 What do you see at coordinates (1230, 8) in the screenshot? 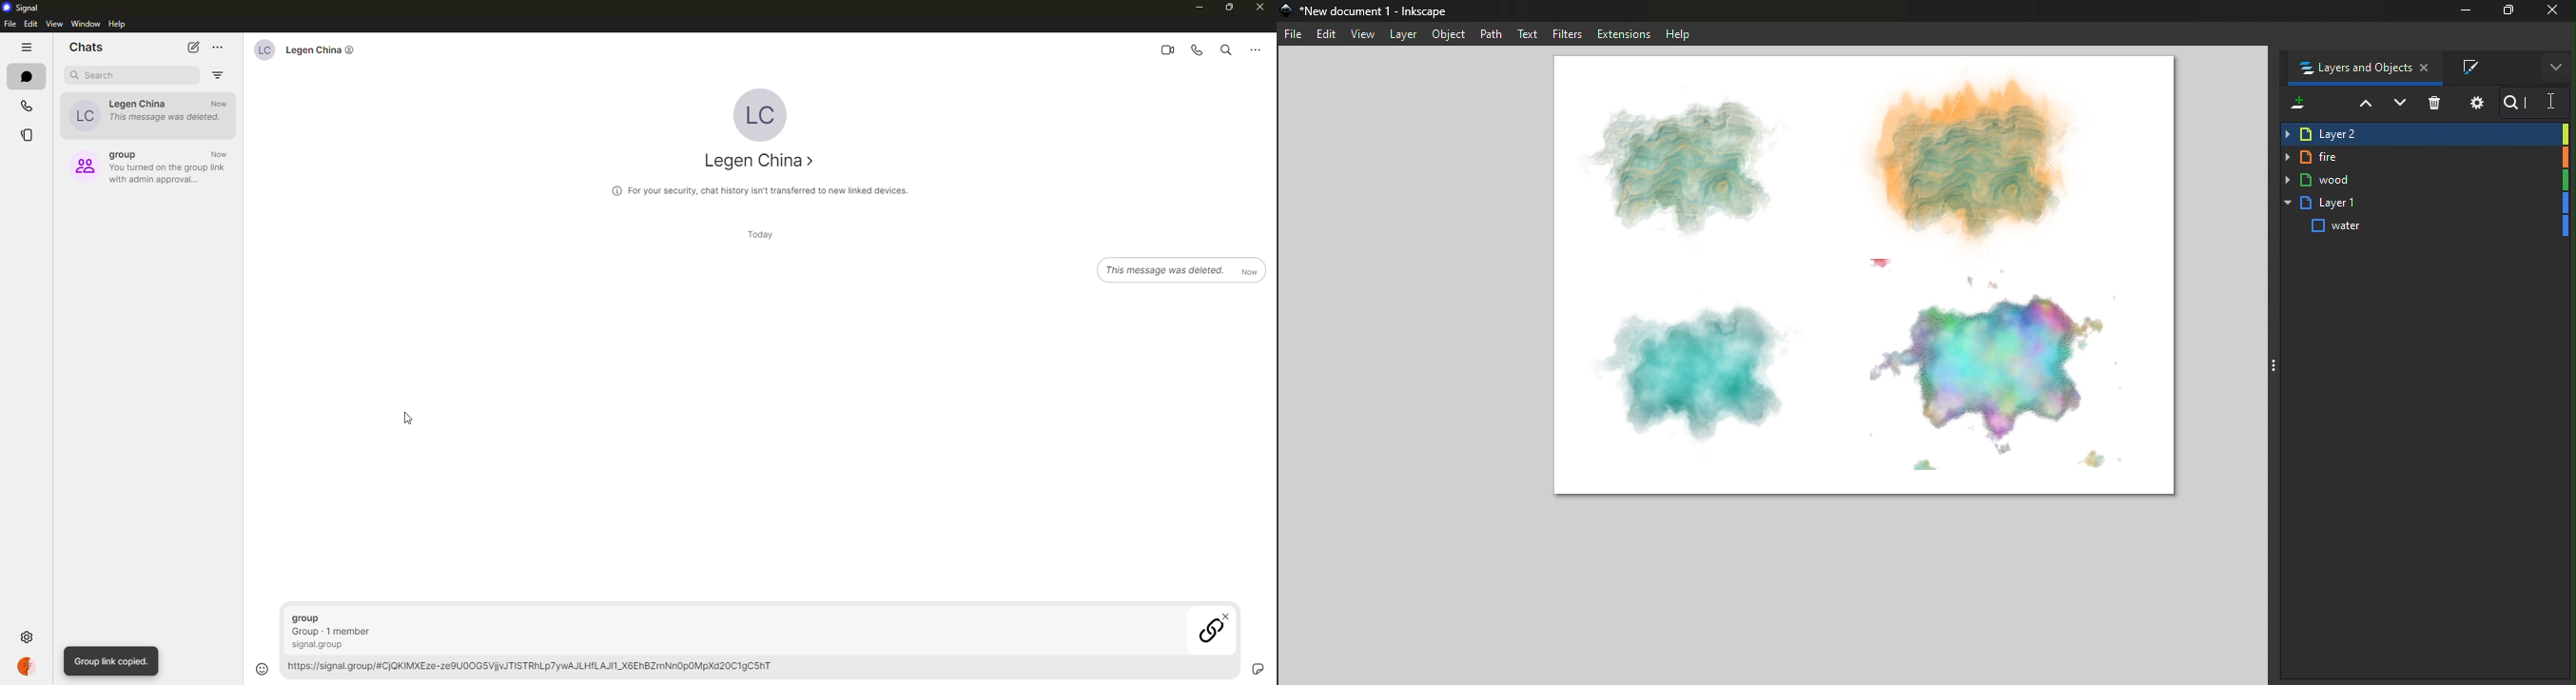
I see `maximize` at bounding box center [1230, 8].